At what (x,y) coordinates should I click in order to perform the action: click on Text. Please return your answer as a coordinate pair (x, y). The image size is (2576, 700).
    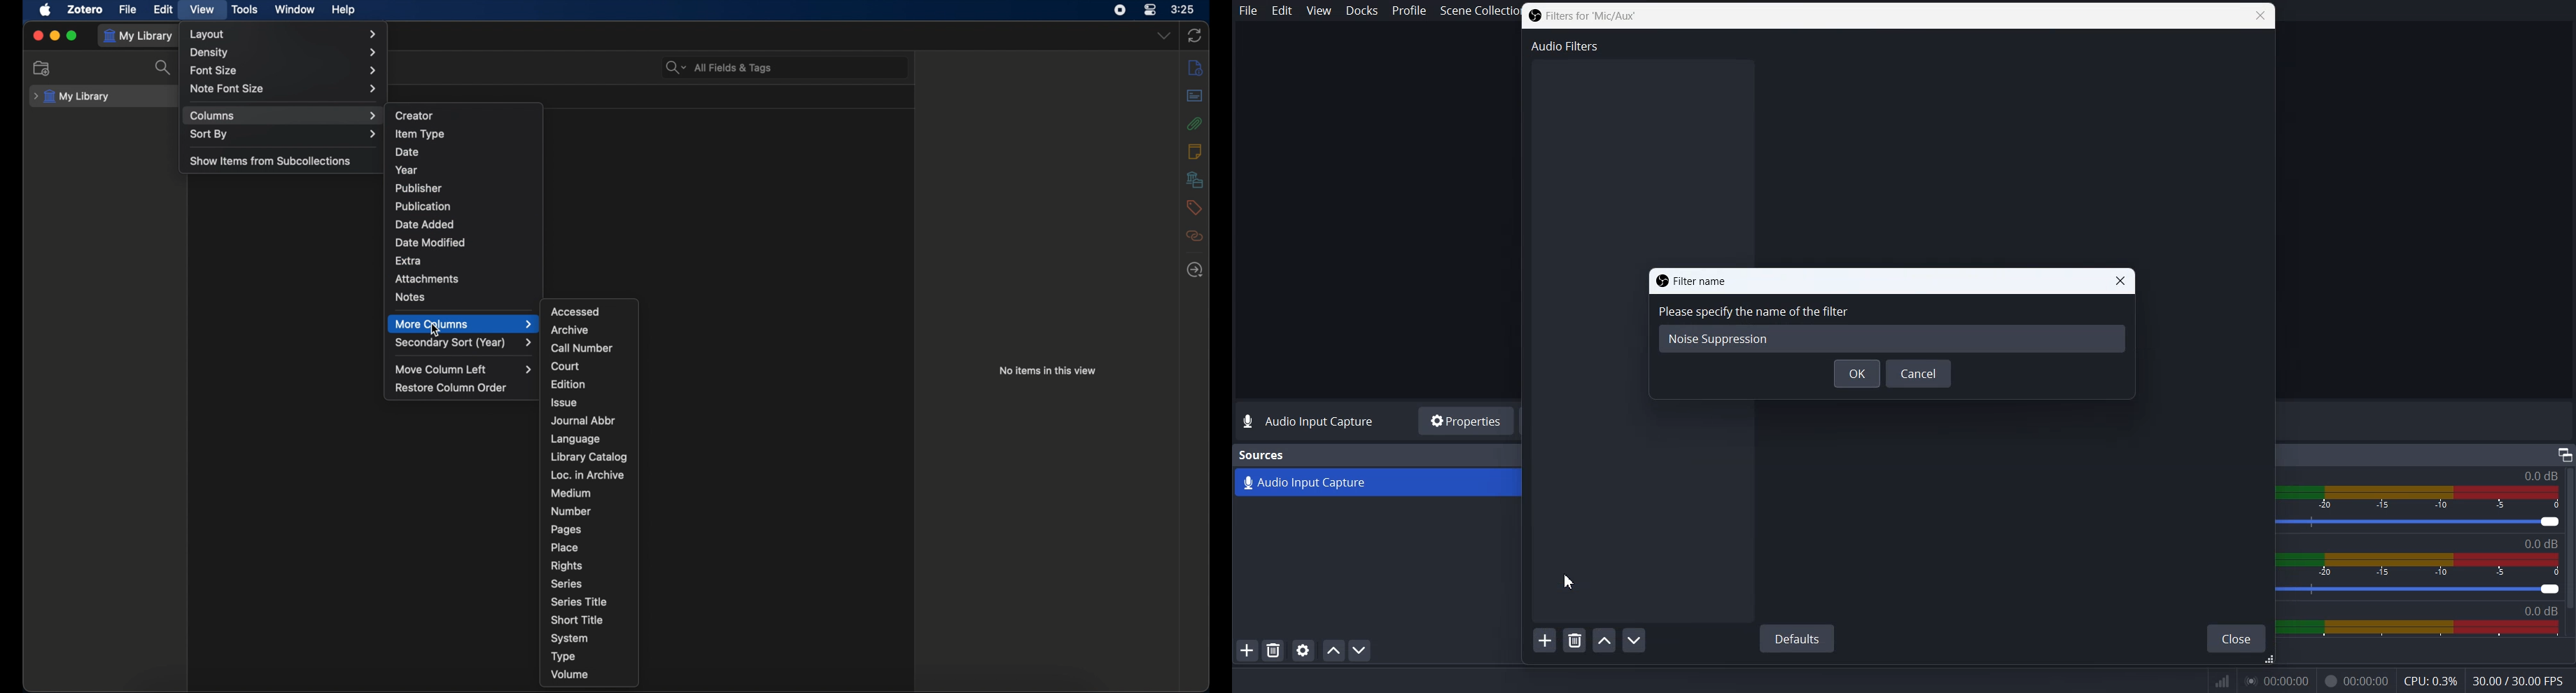
    Looking at the image, I should click on (1263, 455).